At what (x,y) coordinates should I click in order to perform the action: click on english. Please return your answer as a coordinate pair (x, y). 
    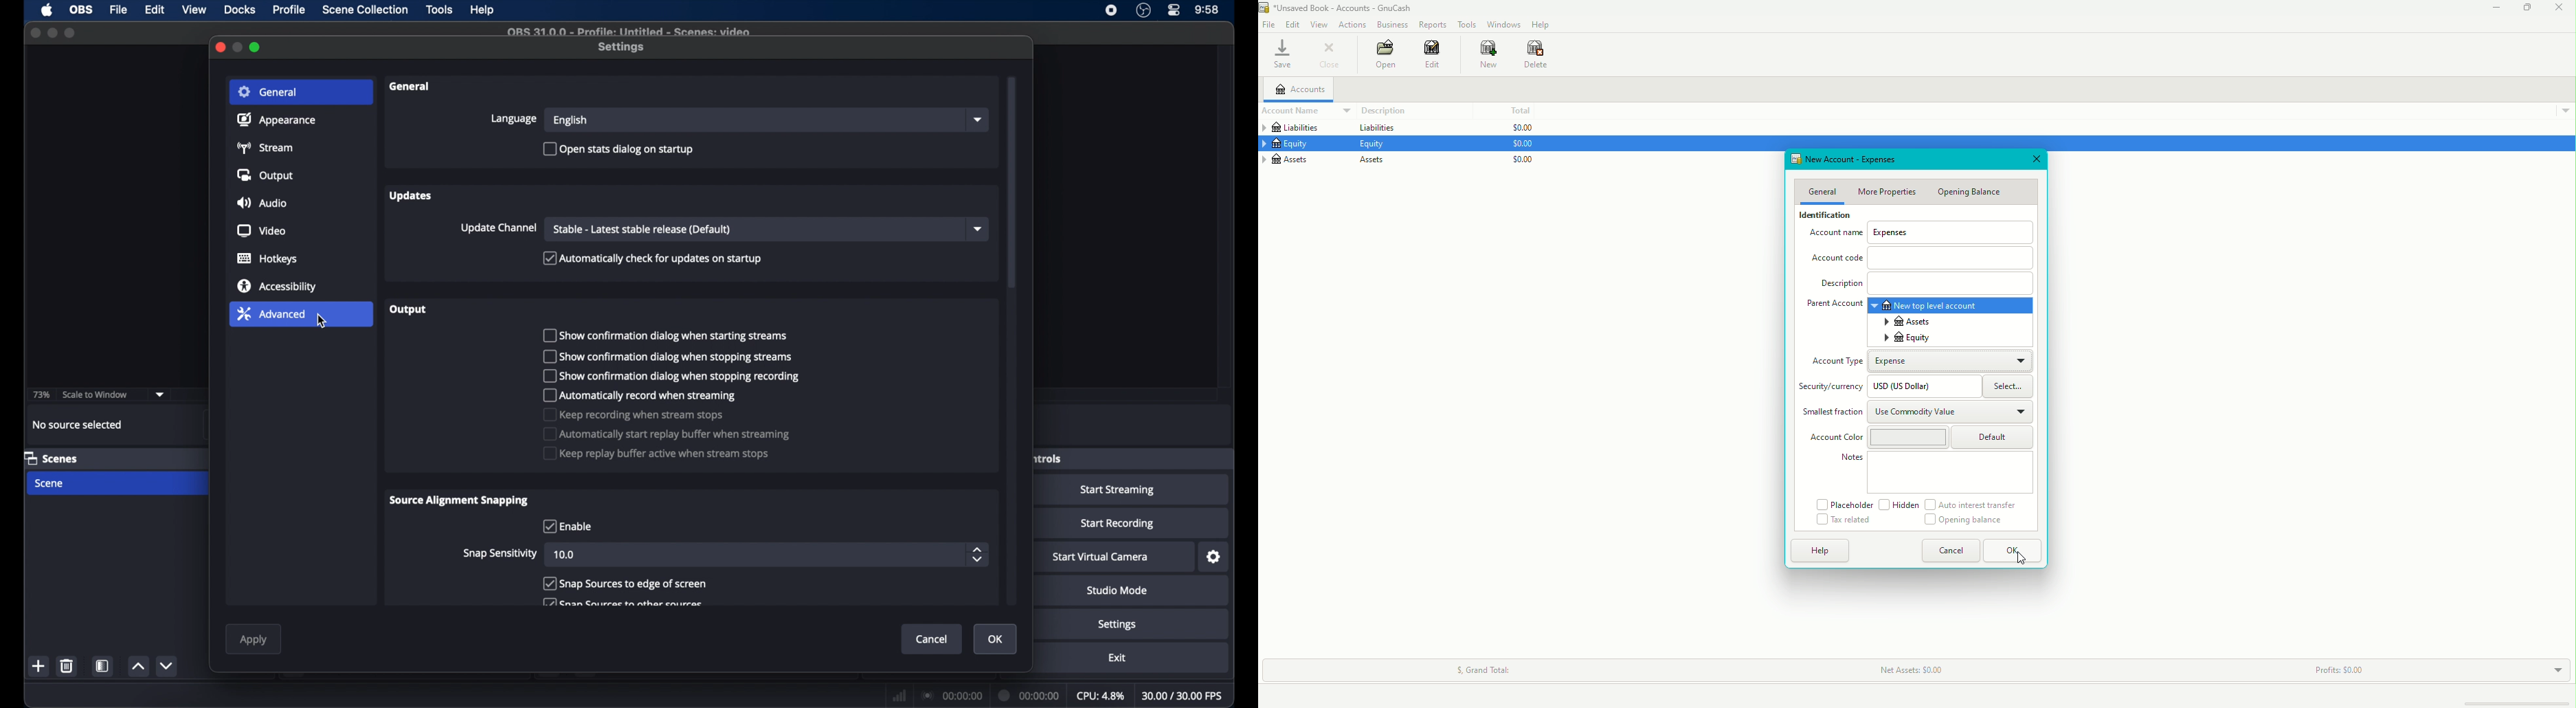
    Looking at the image, I should click on (570, 121).